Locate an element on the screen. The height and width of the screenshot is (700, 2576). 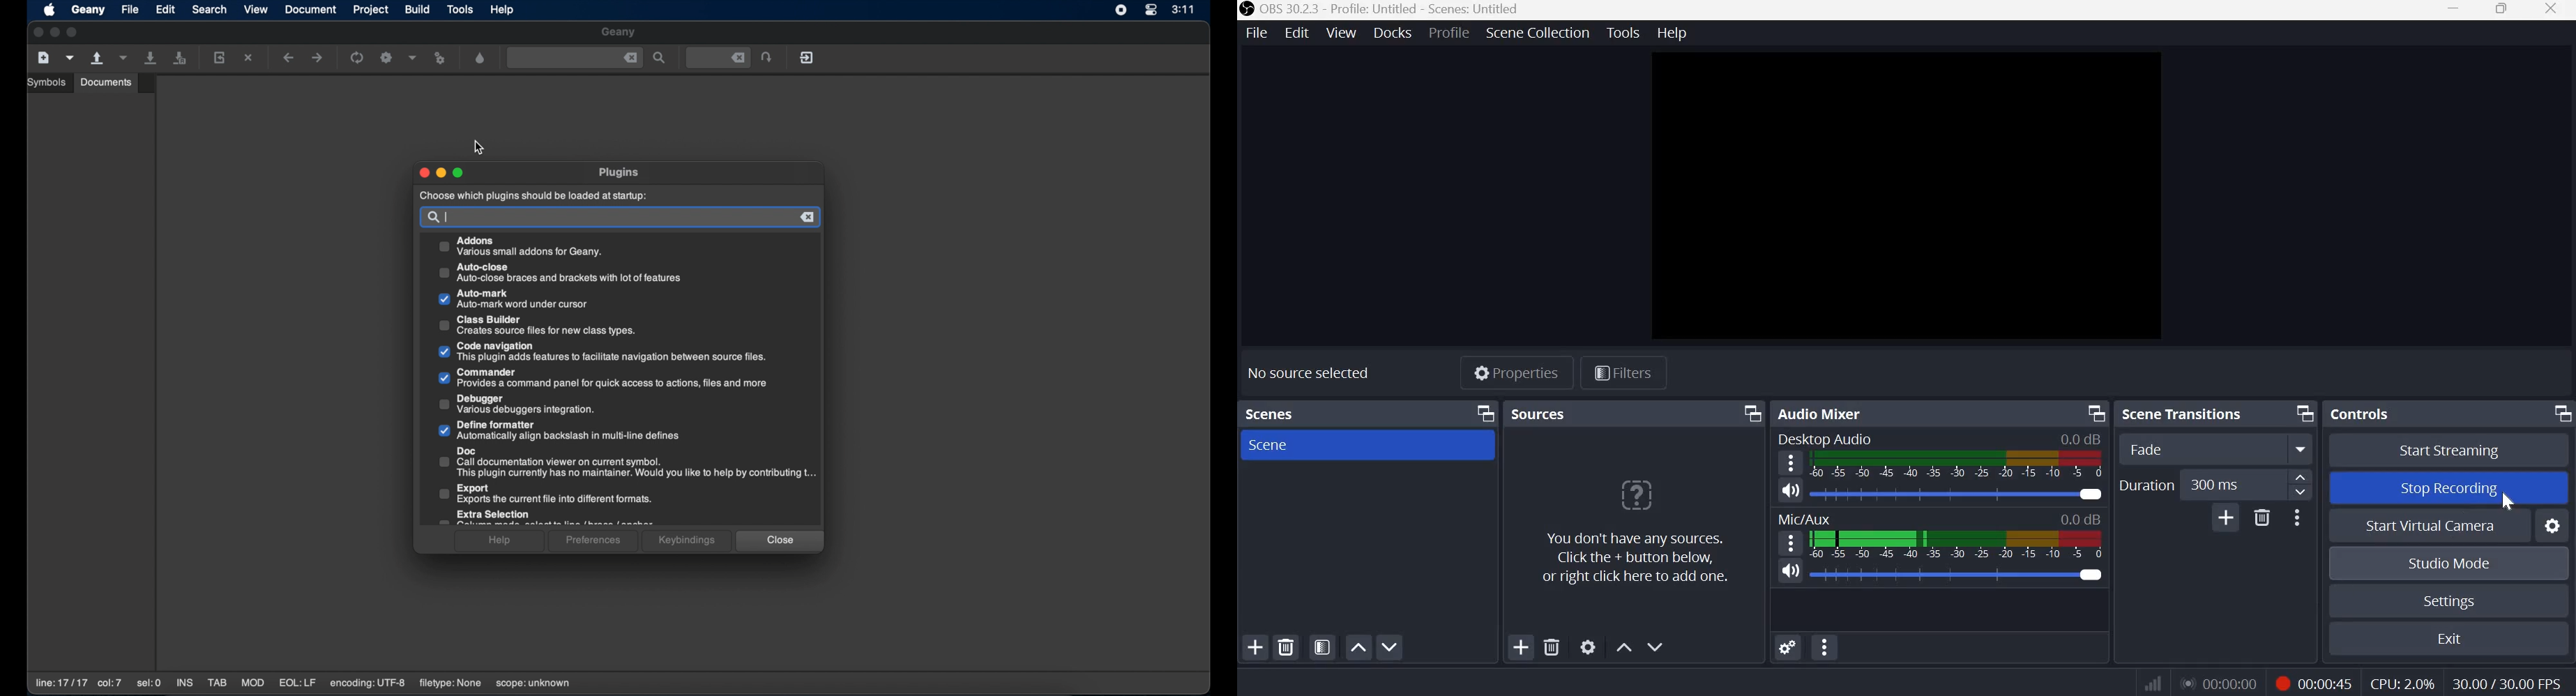
OBS 30.32.3 - Profile: Untitled - Scenes: Untitled is located at coordinates (1389, 10).